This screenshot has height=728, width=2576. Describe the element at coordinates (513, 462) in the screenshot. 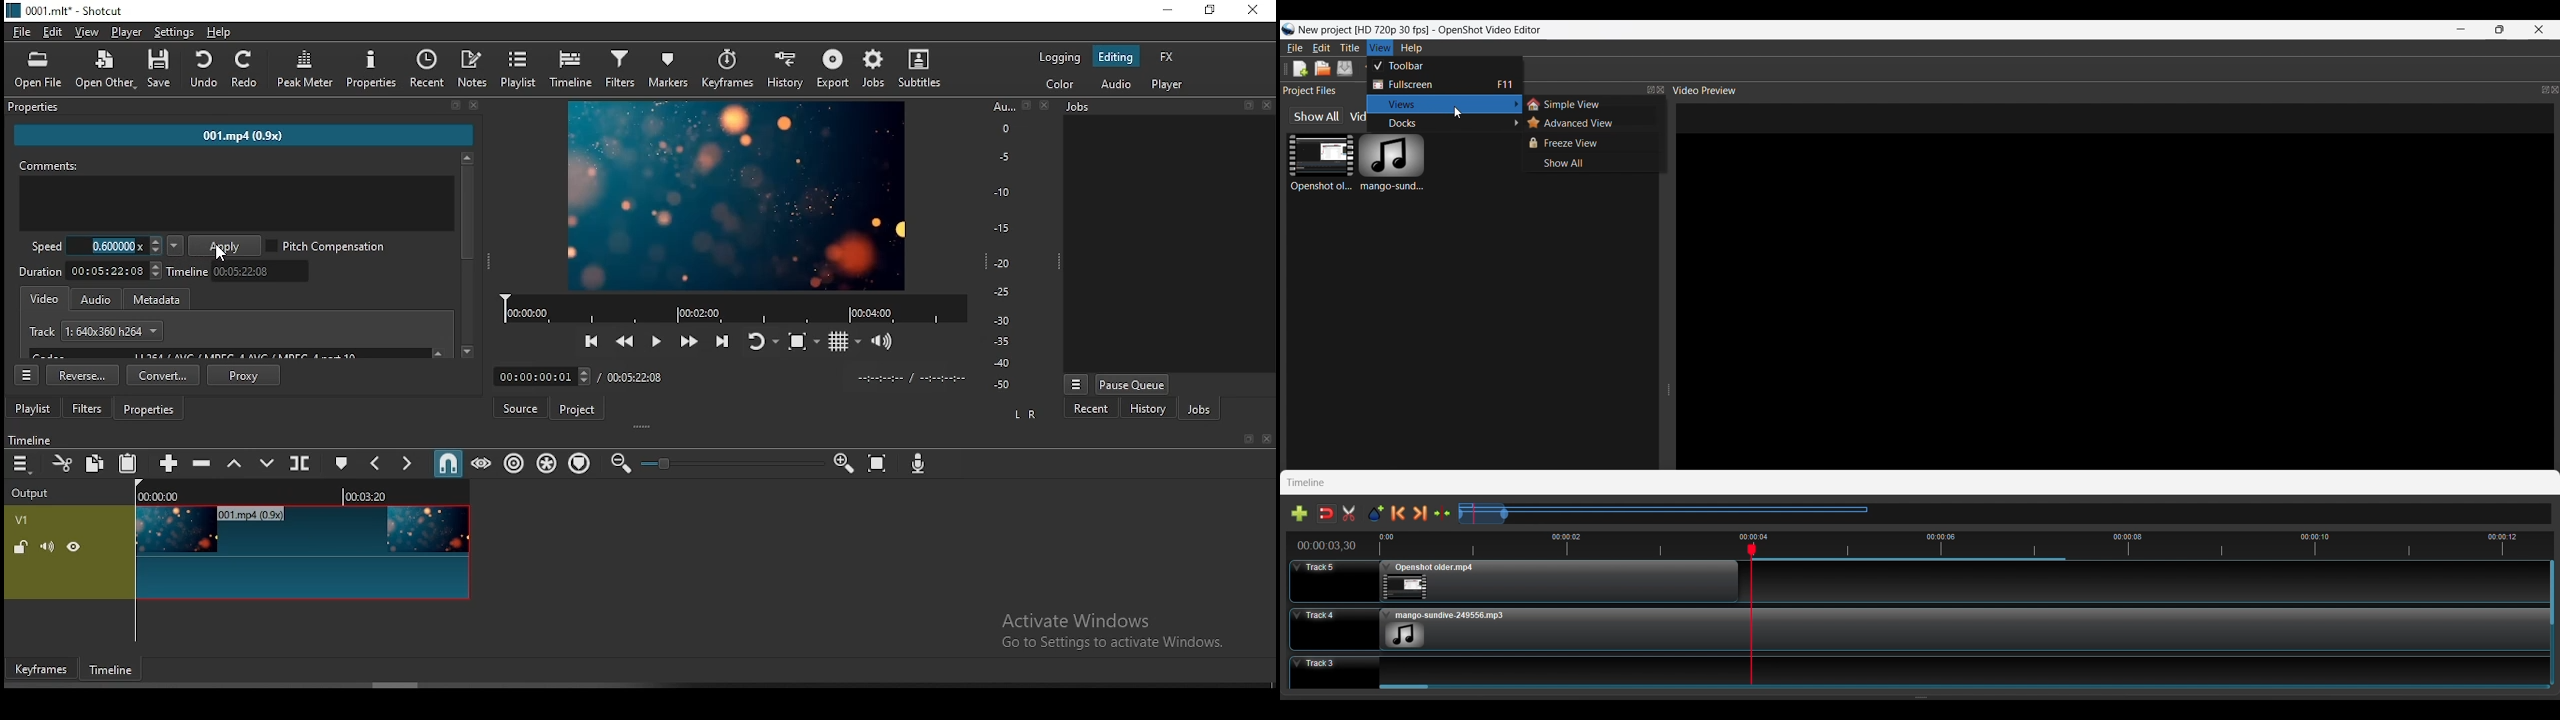

I see `ripple` at that location.